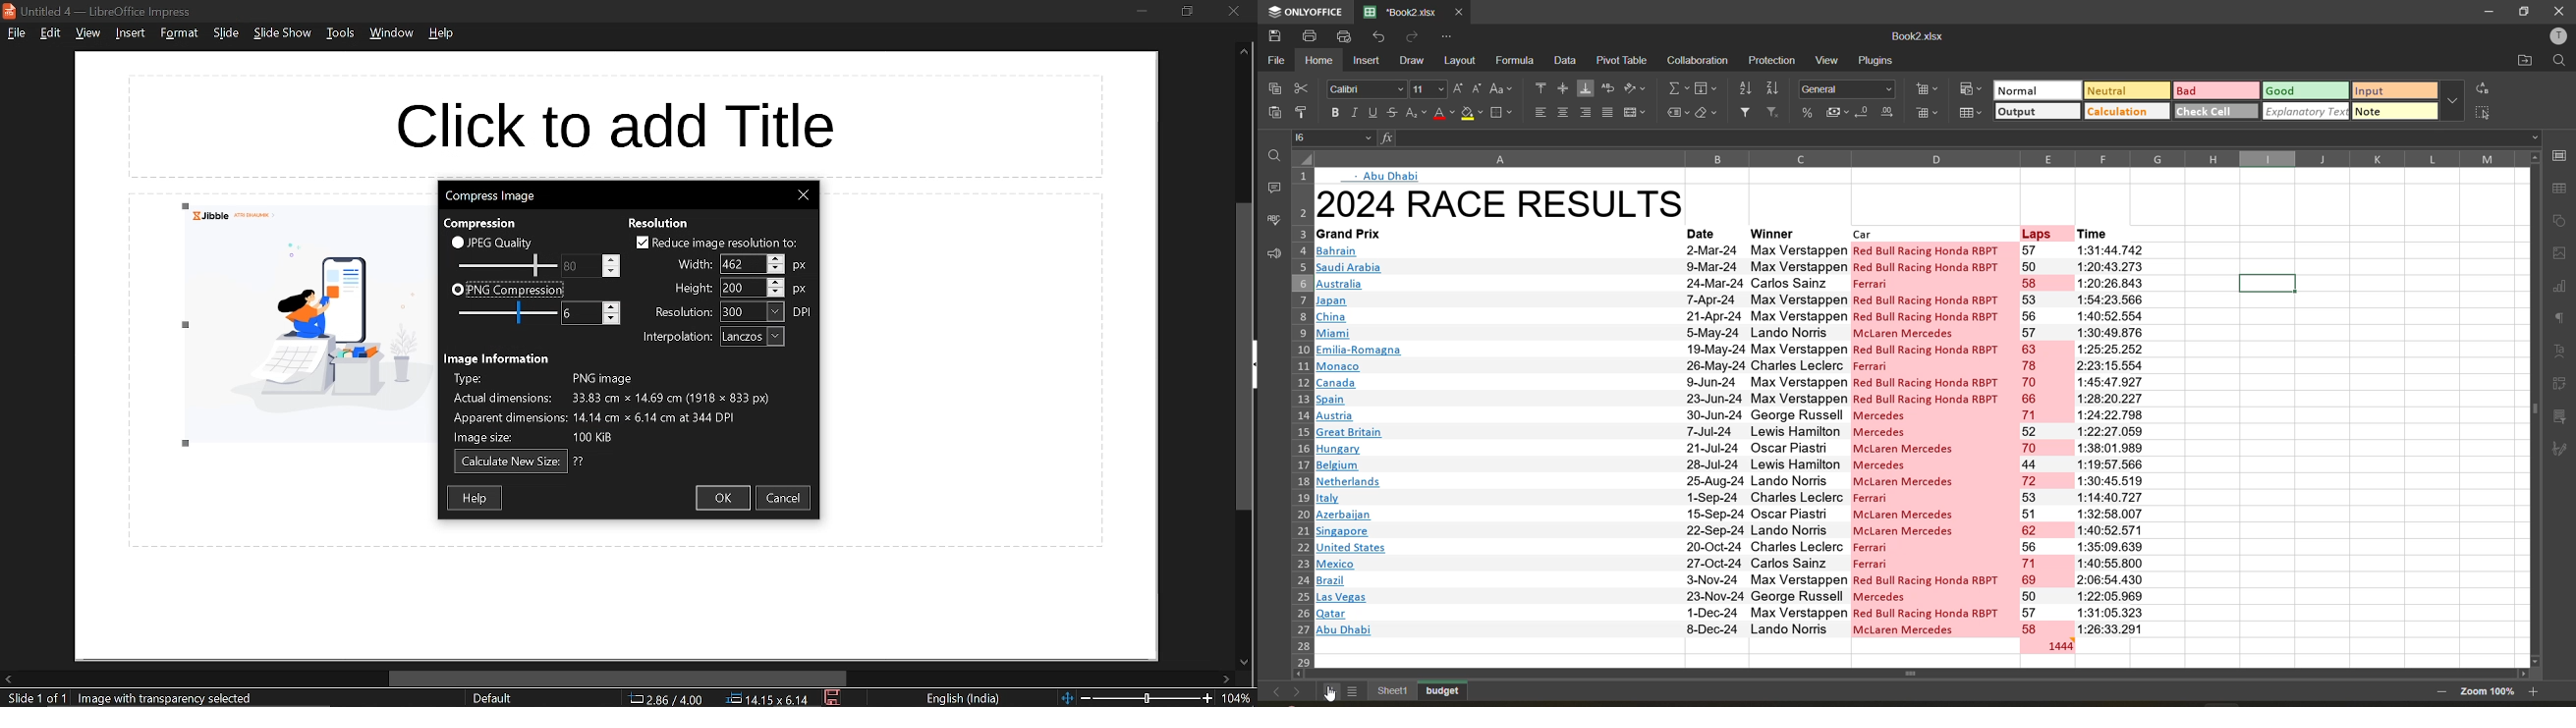 The image size is (2576, 728). Describe the element at coordinates (87, 34) in the screenshot. I see `view` at that location.